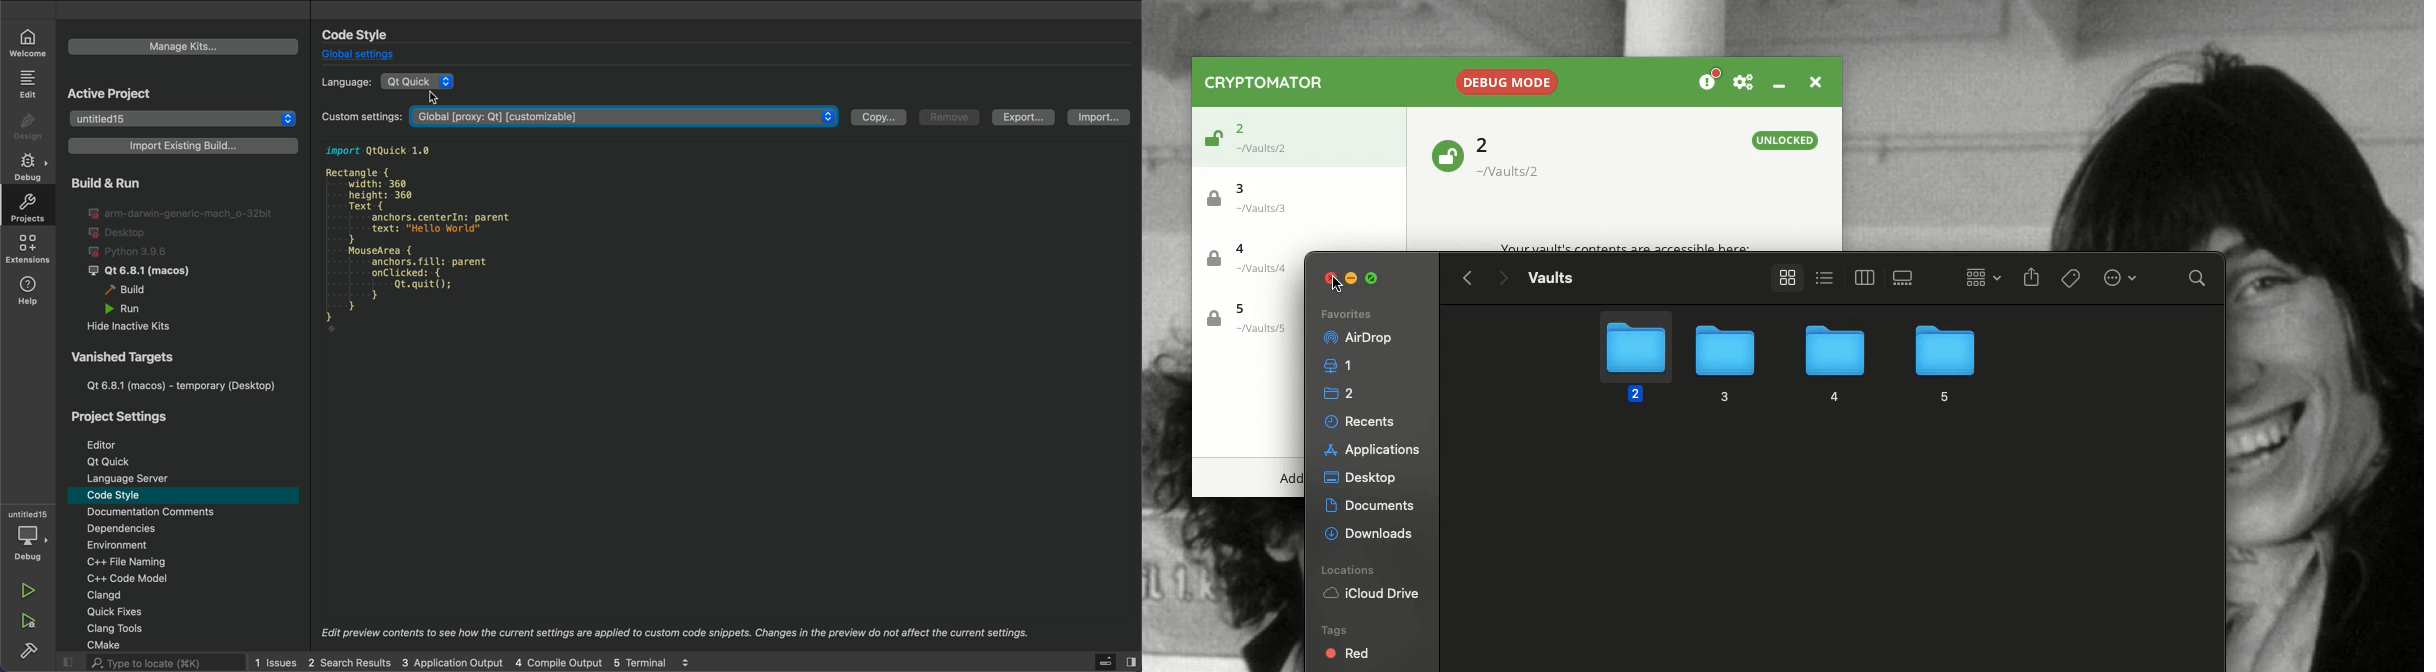  What do you see at coordinates (1369, 422) in the screenshot?
I see `Applications` at bounding box center [1369, 422].